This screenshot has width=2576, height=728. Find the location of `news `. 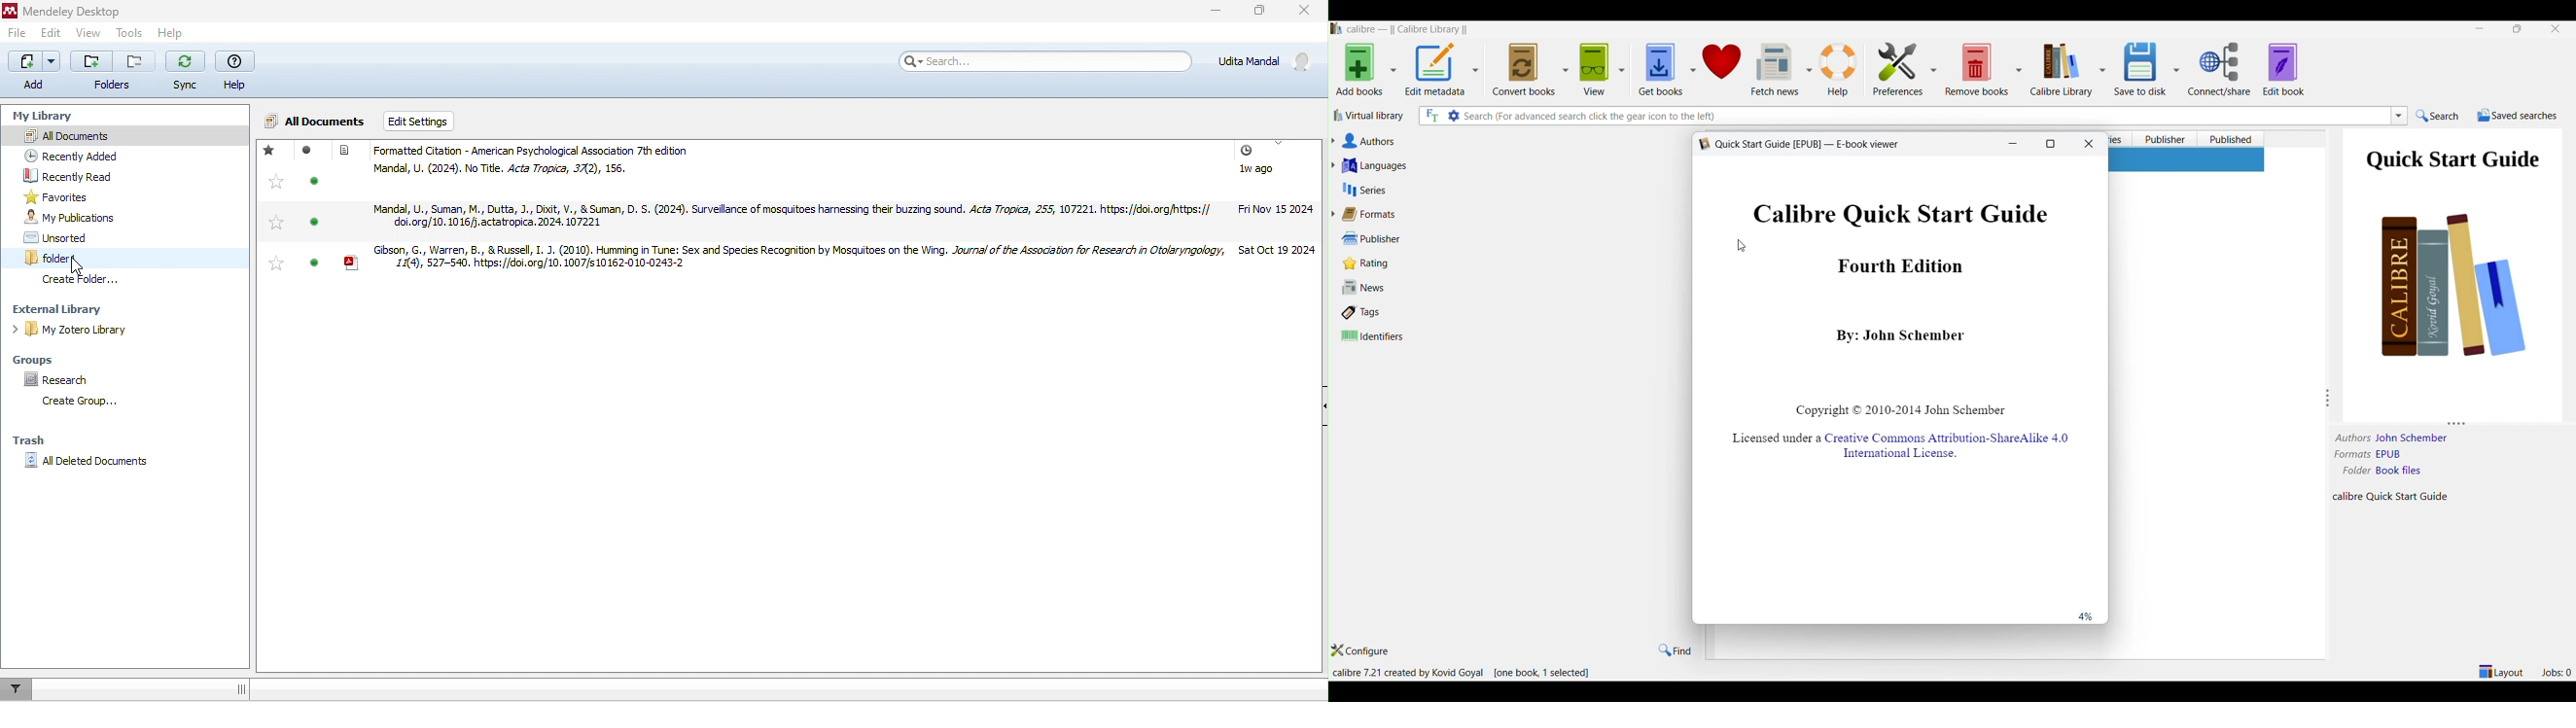

news  is located at coordinates (1515, 287).